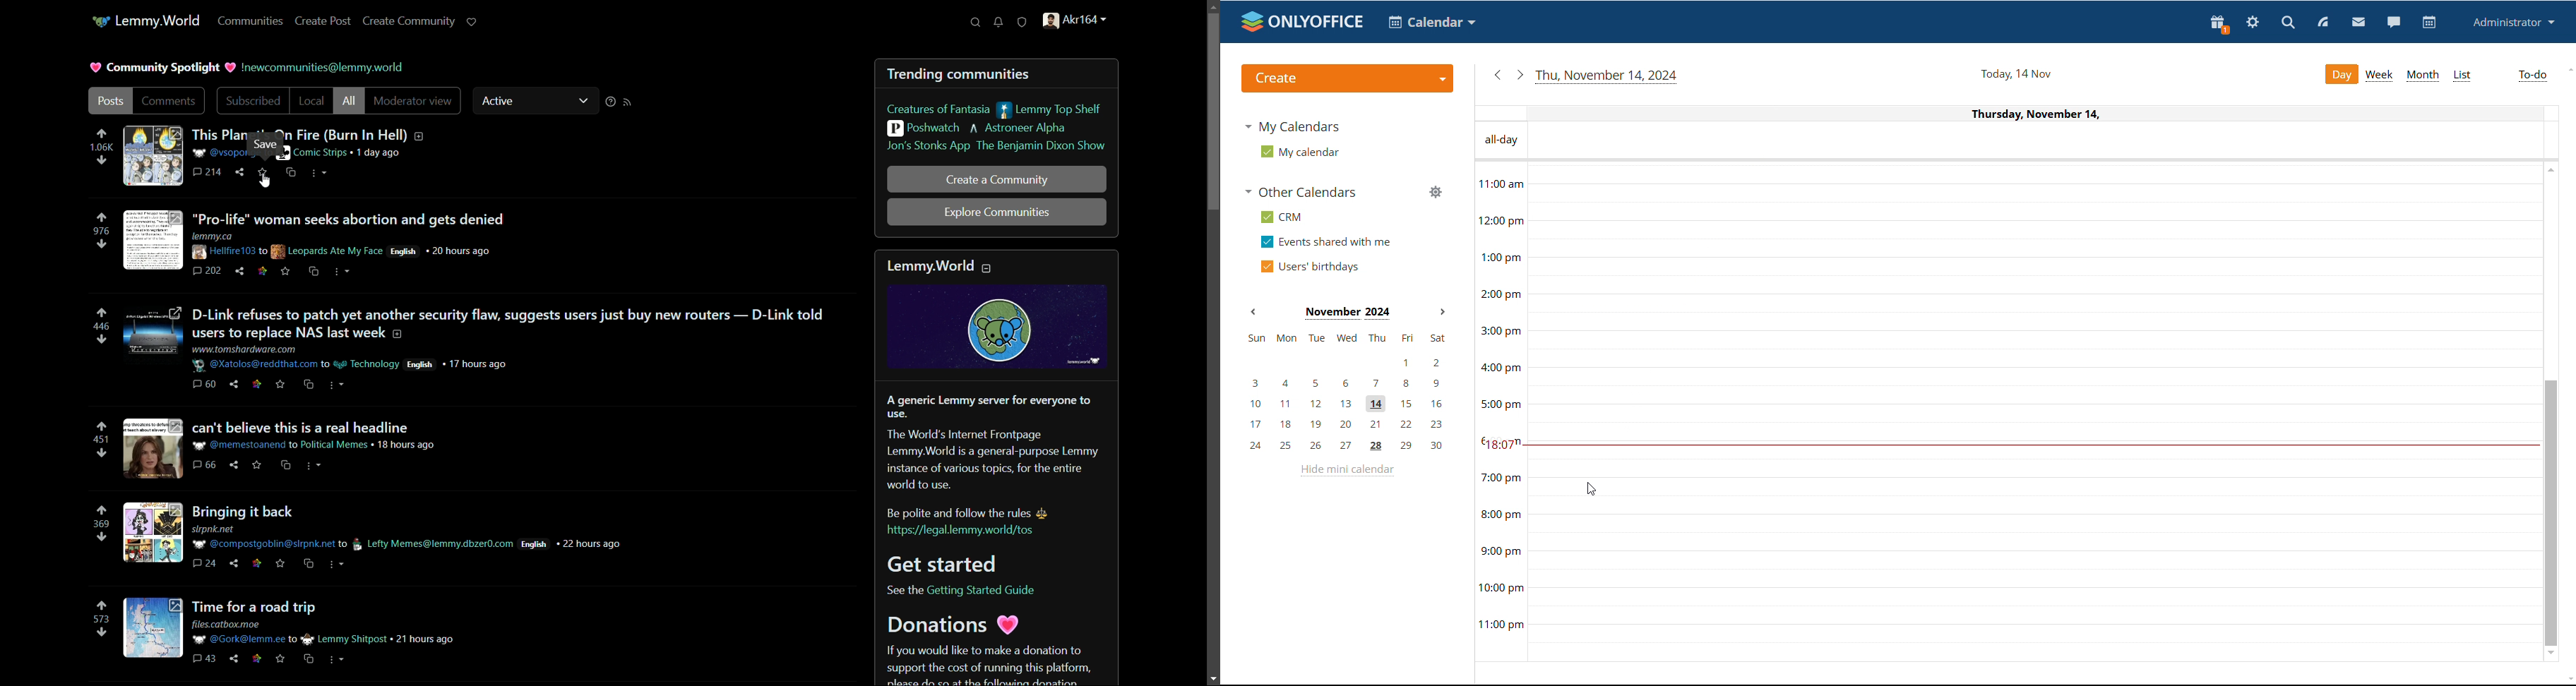  I want to click on scroll down, so click(2552, 655).